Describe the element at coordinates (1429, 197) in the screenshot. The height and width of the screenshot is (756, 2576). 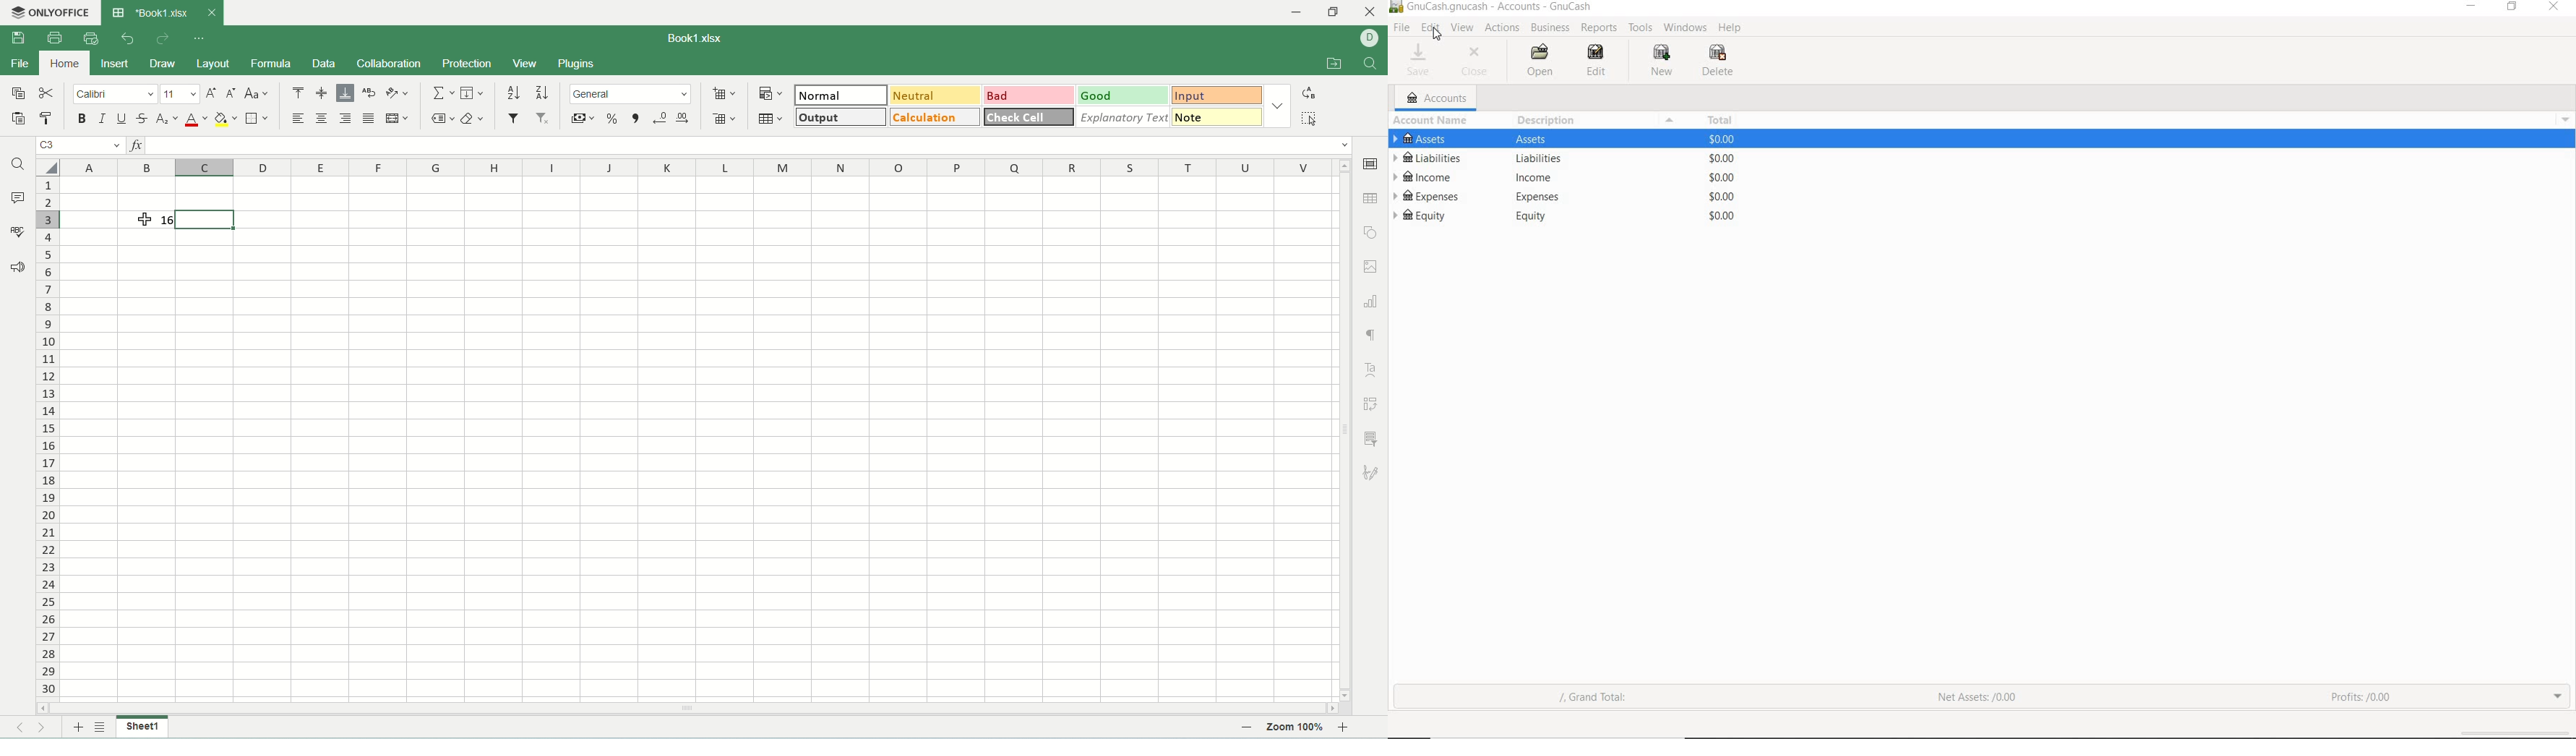
I see `EXPENSES` at that location.